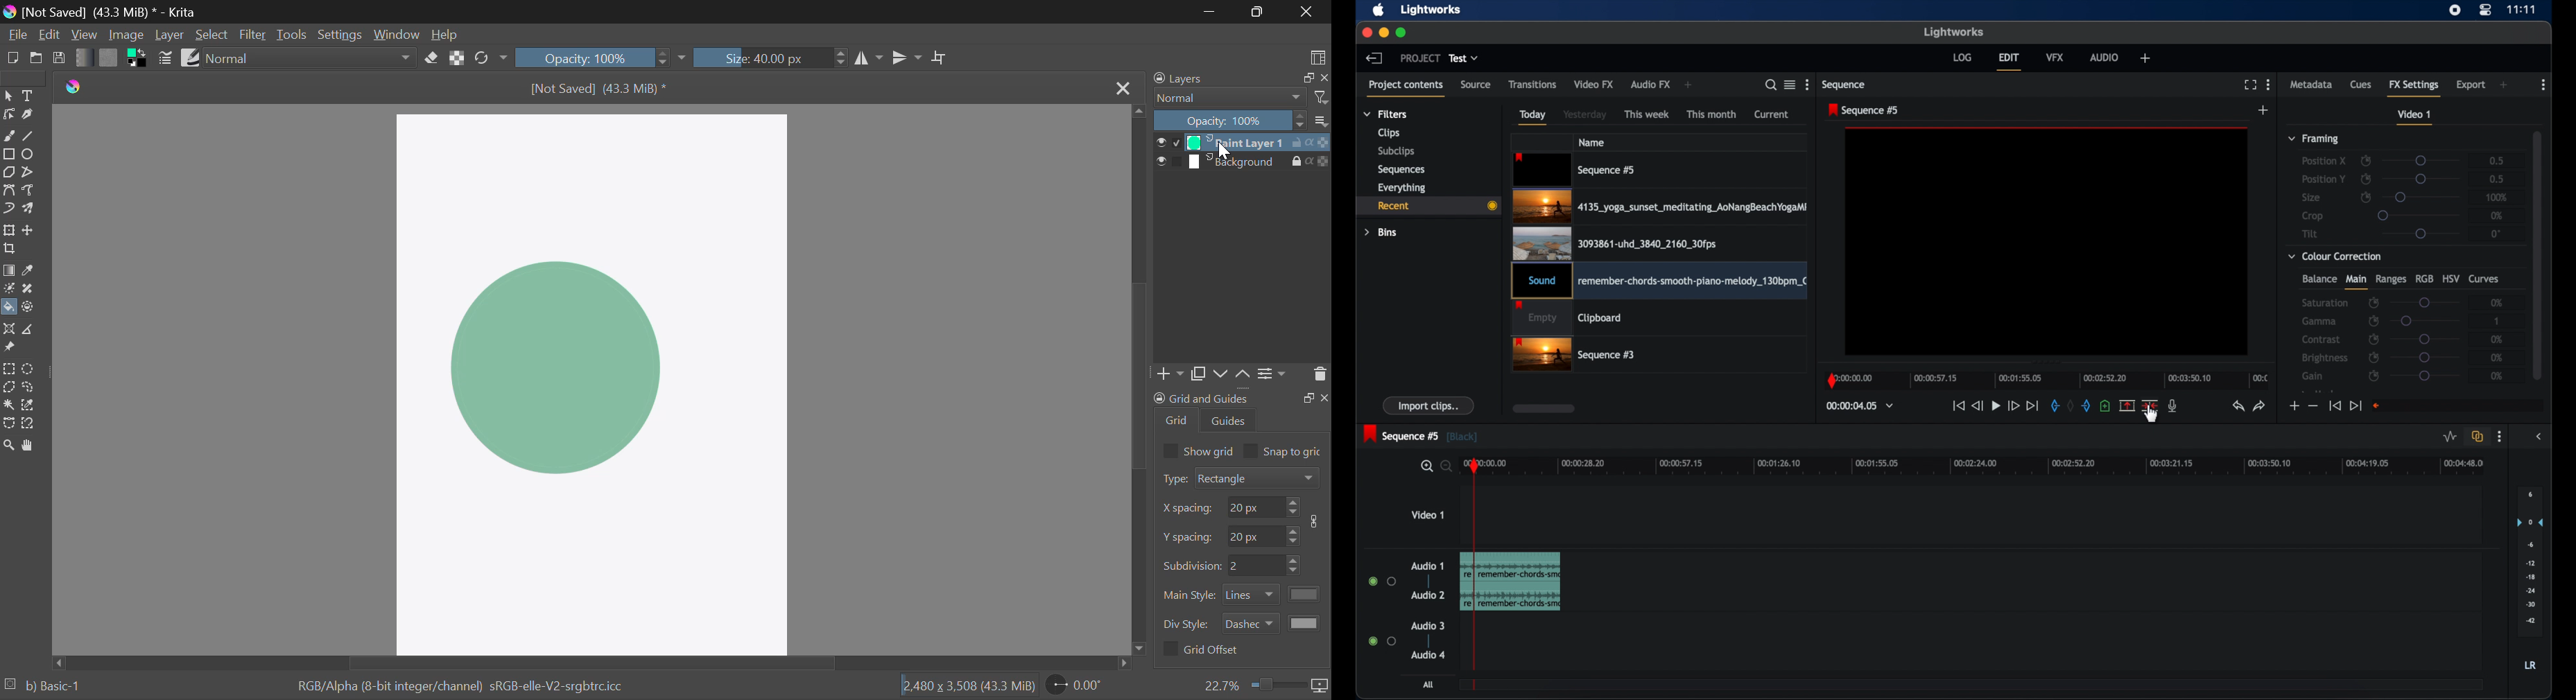 The height and width of the screenshot is (700, 2576). What do you see at coordinates (1464, 58) in the screenshot?
I see `test dropdown` at bounding box center [1464, 58].